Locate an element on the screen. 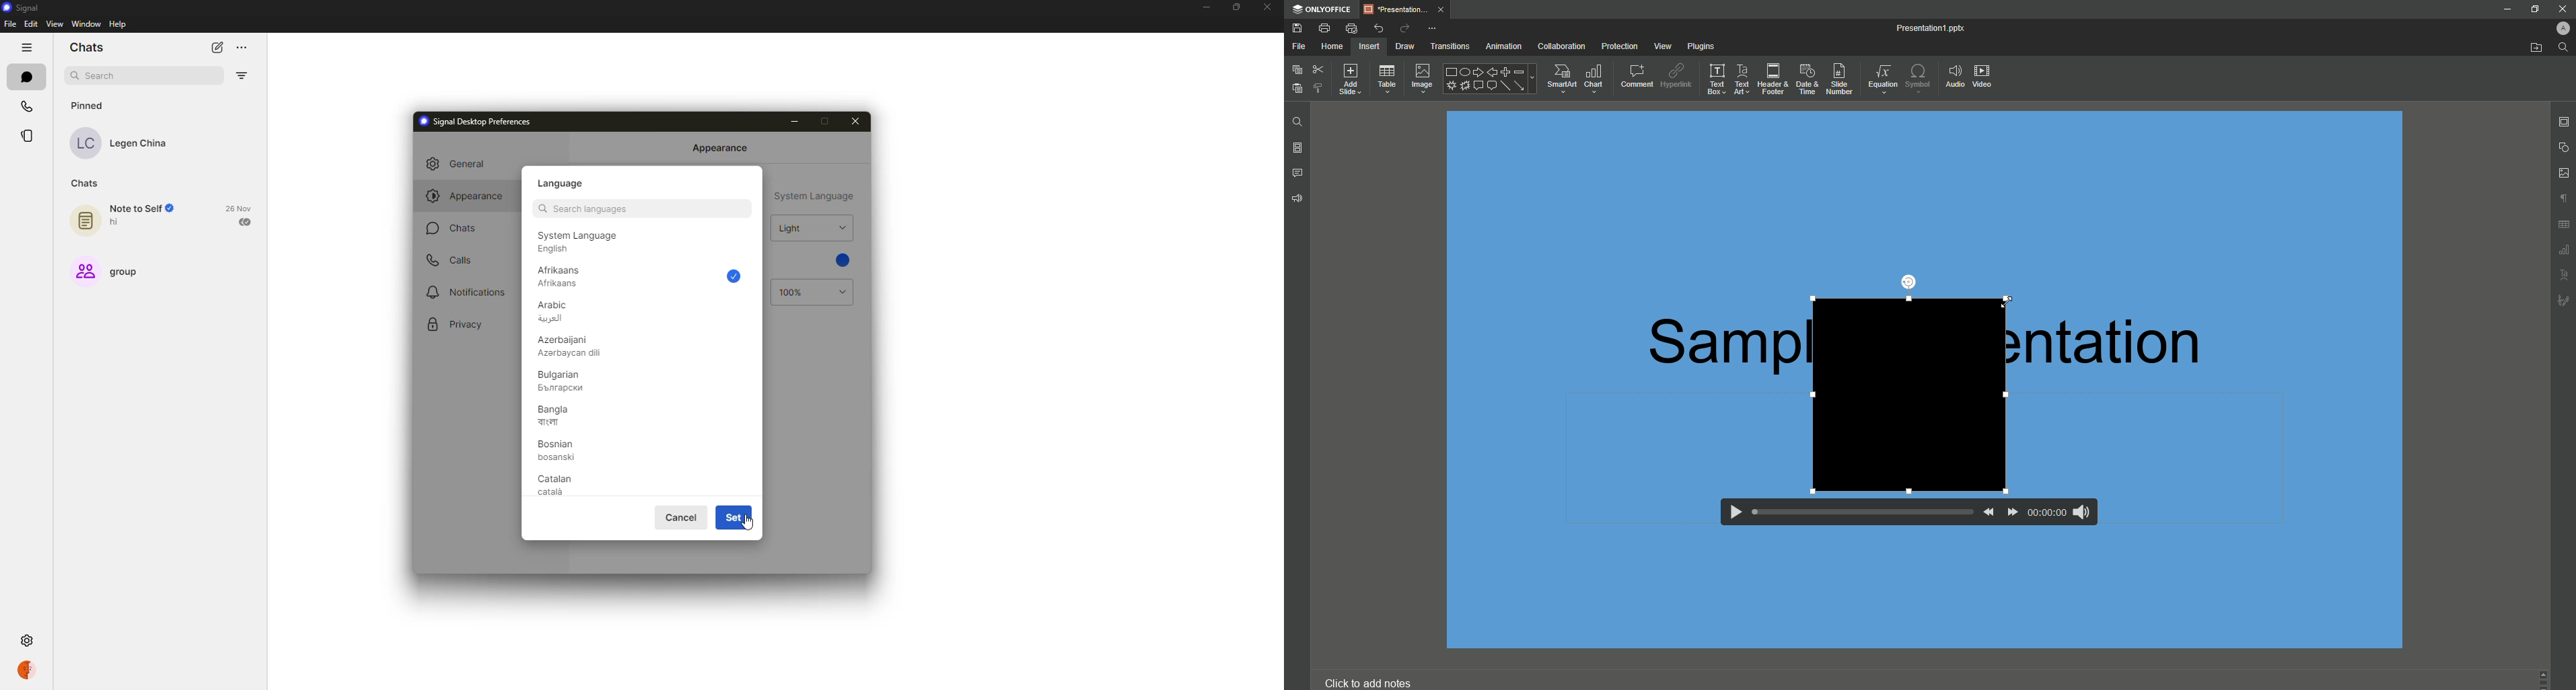 This screenshot has width=2576, height=700. Print is located at coordinates (1324, 28).